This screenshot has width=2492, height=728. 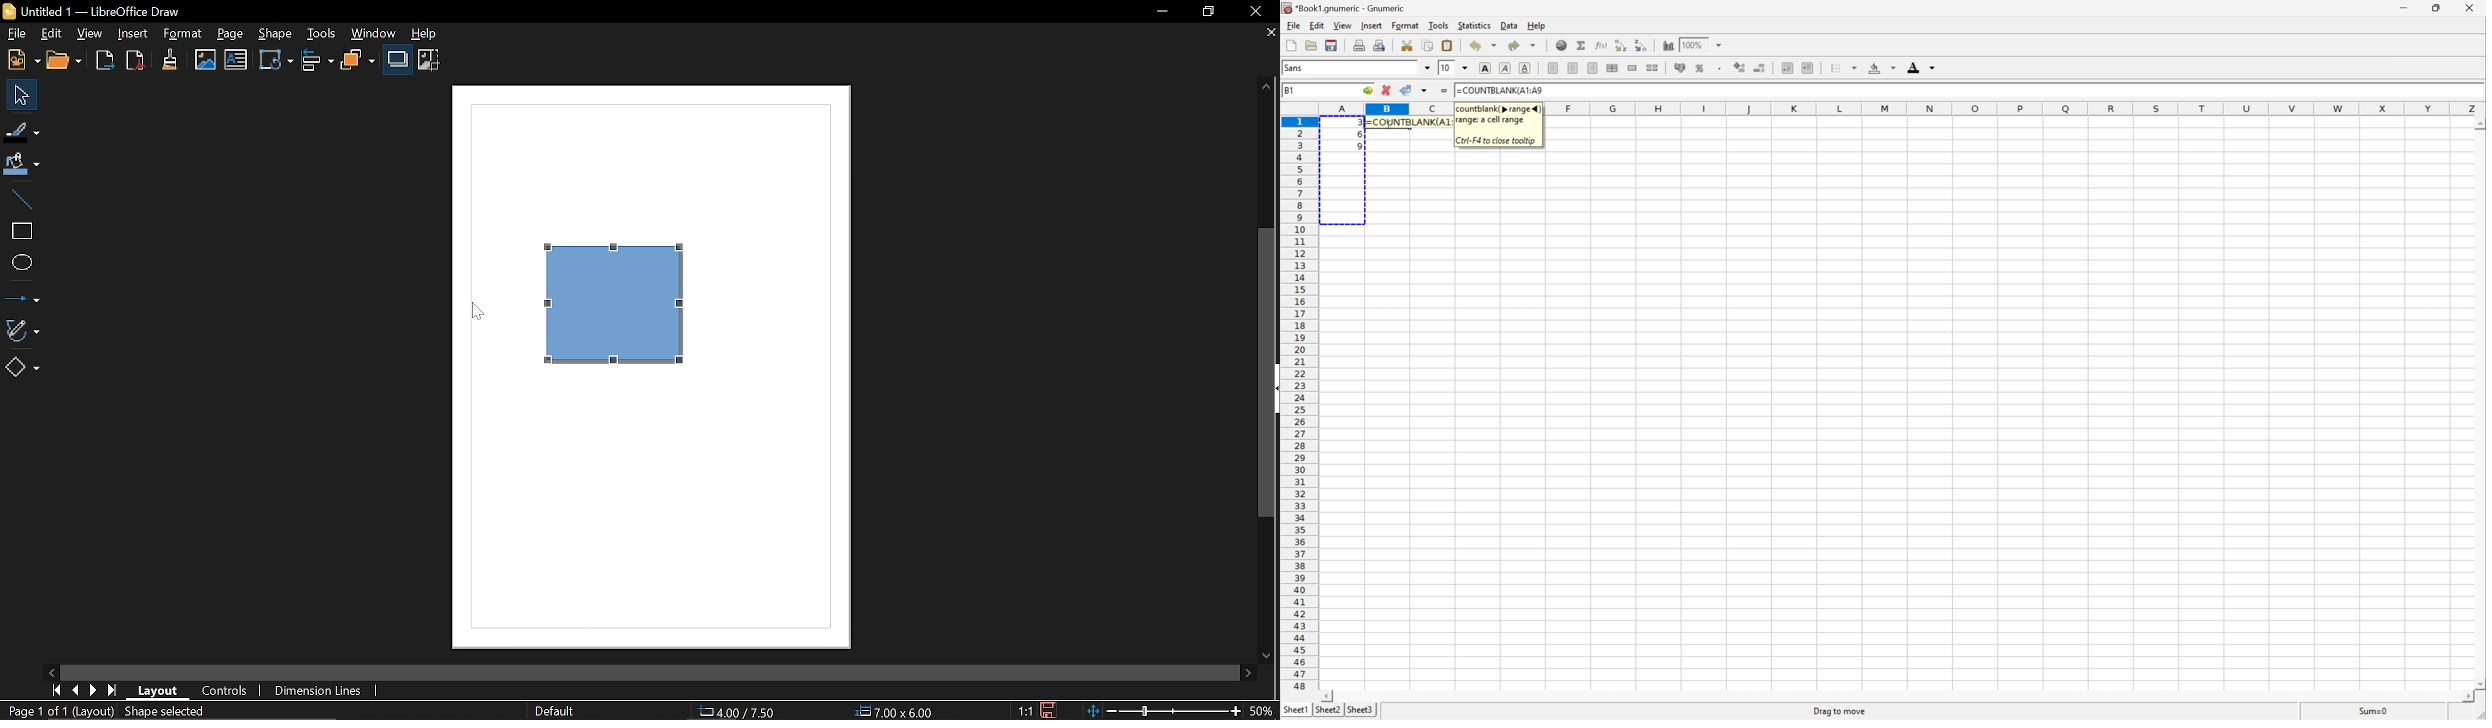 I want to click on Close page, so click(x=1269, y=34).